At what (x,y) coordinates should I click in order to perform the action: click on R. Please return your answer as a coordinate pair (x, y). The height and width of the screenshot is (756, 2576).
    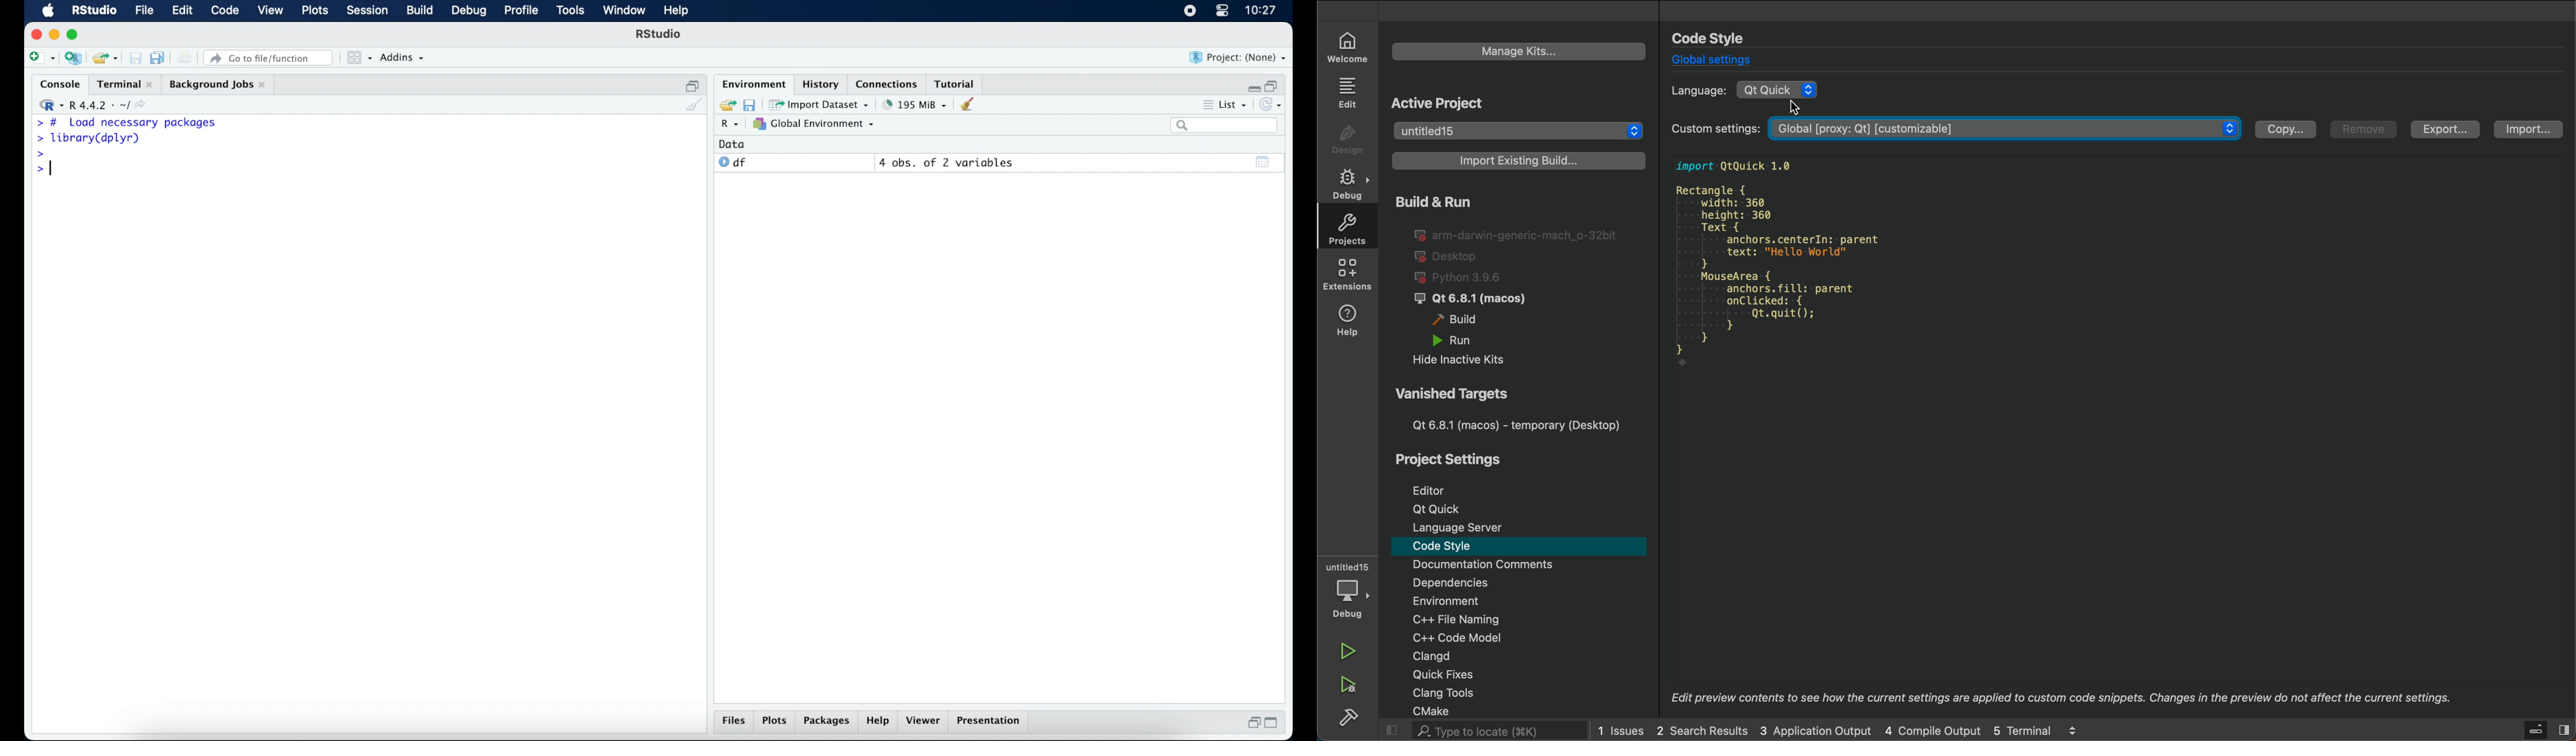
    Looking at the image, I should click on (728, 126).